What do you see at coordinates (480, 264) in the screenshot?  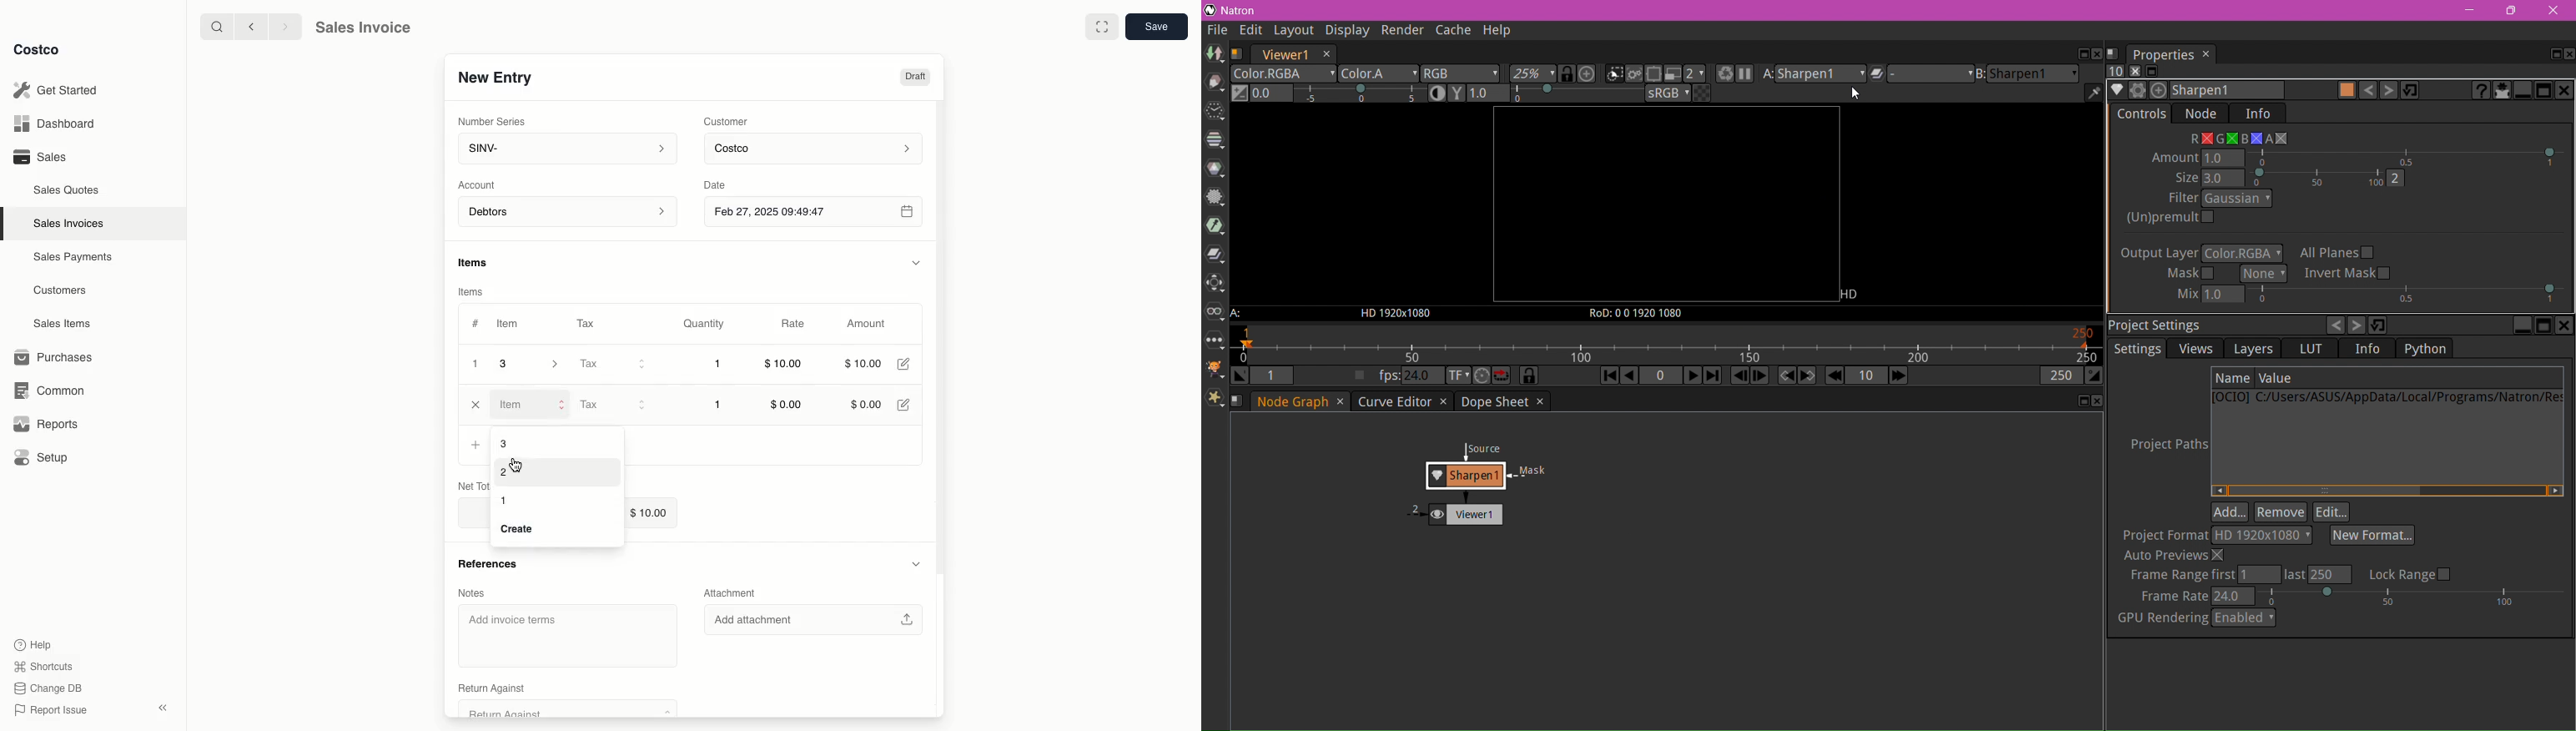 I see `Items` at bounding box center [480, 264].